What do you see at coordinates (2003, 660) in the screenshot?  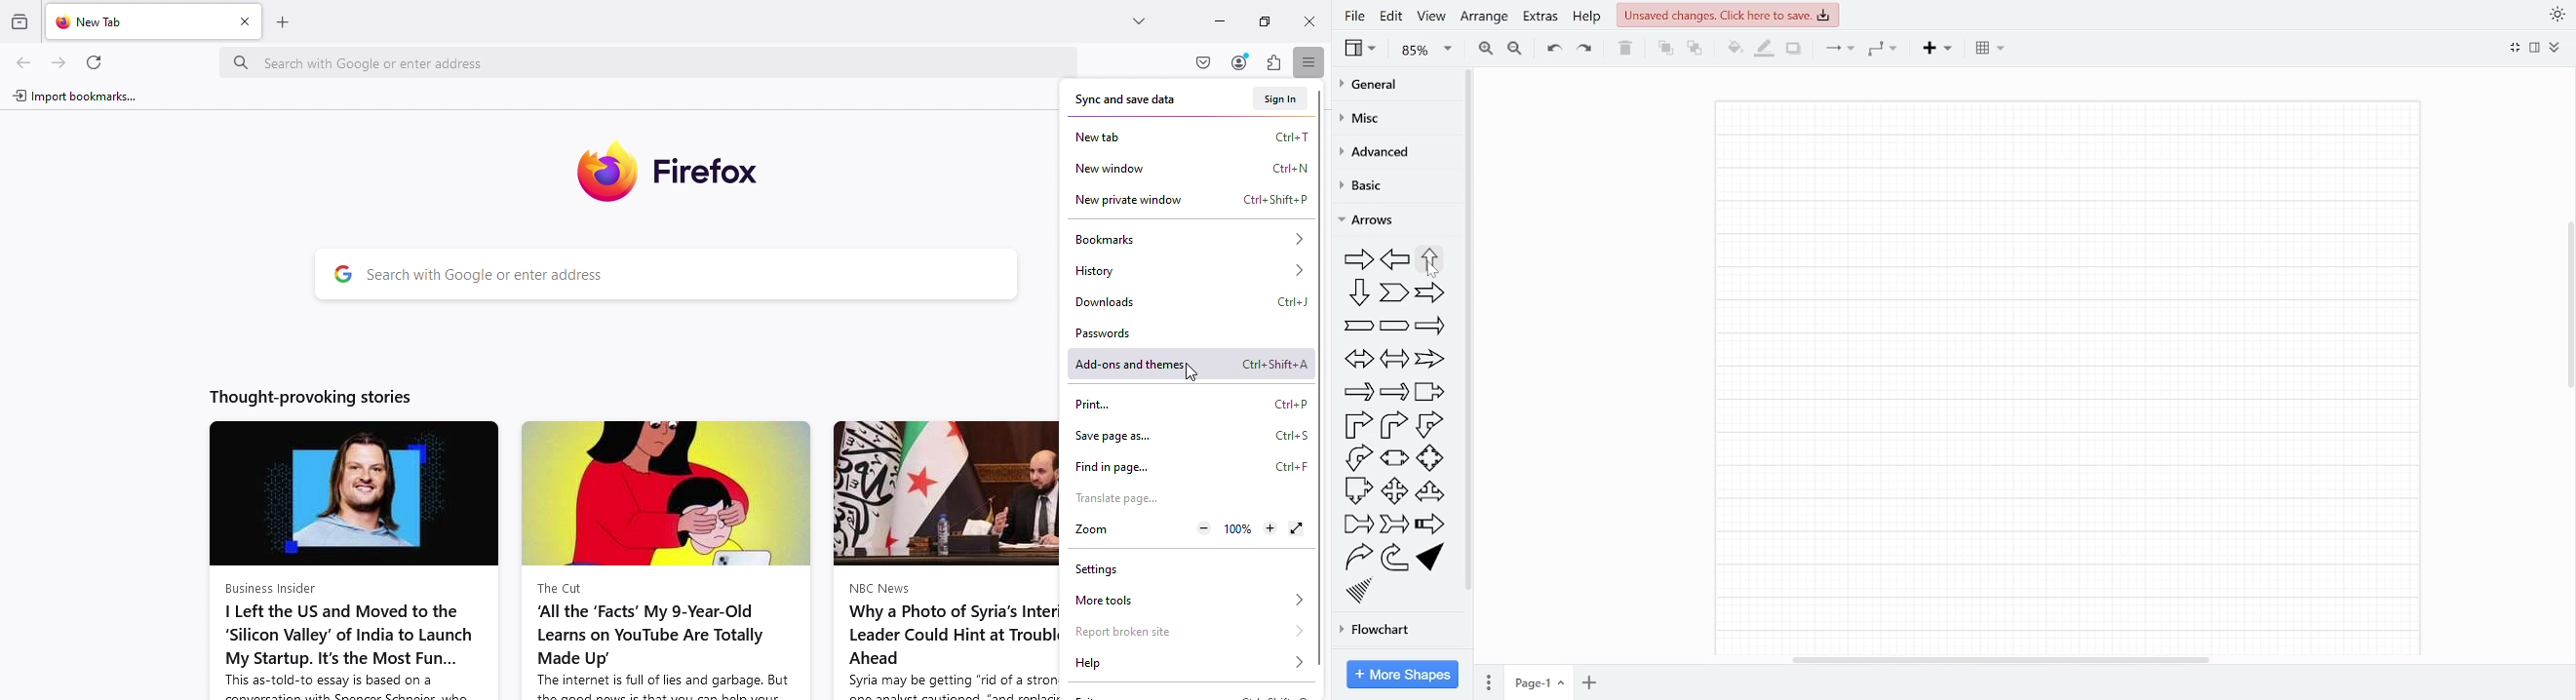 I see `Horizontal scrollbar` at bounding box center [2003, 660].